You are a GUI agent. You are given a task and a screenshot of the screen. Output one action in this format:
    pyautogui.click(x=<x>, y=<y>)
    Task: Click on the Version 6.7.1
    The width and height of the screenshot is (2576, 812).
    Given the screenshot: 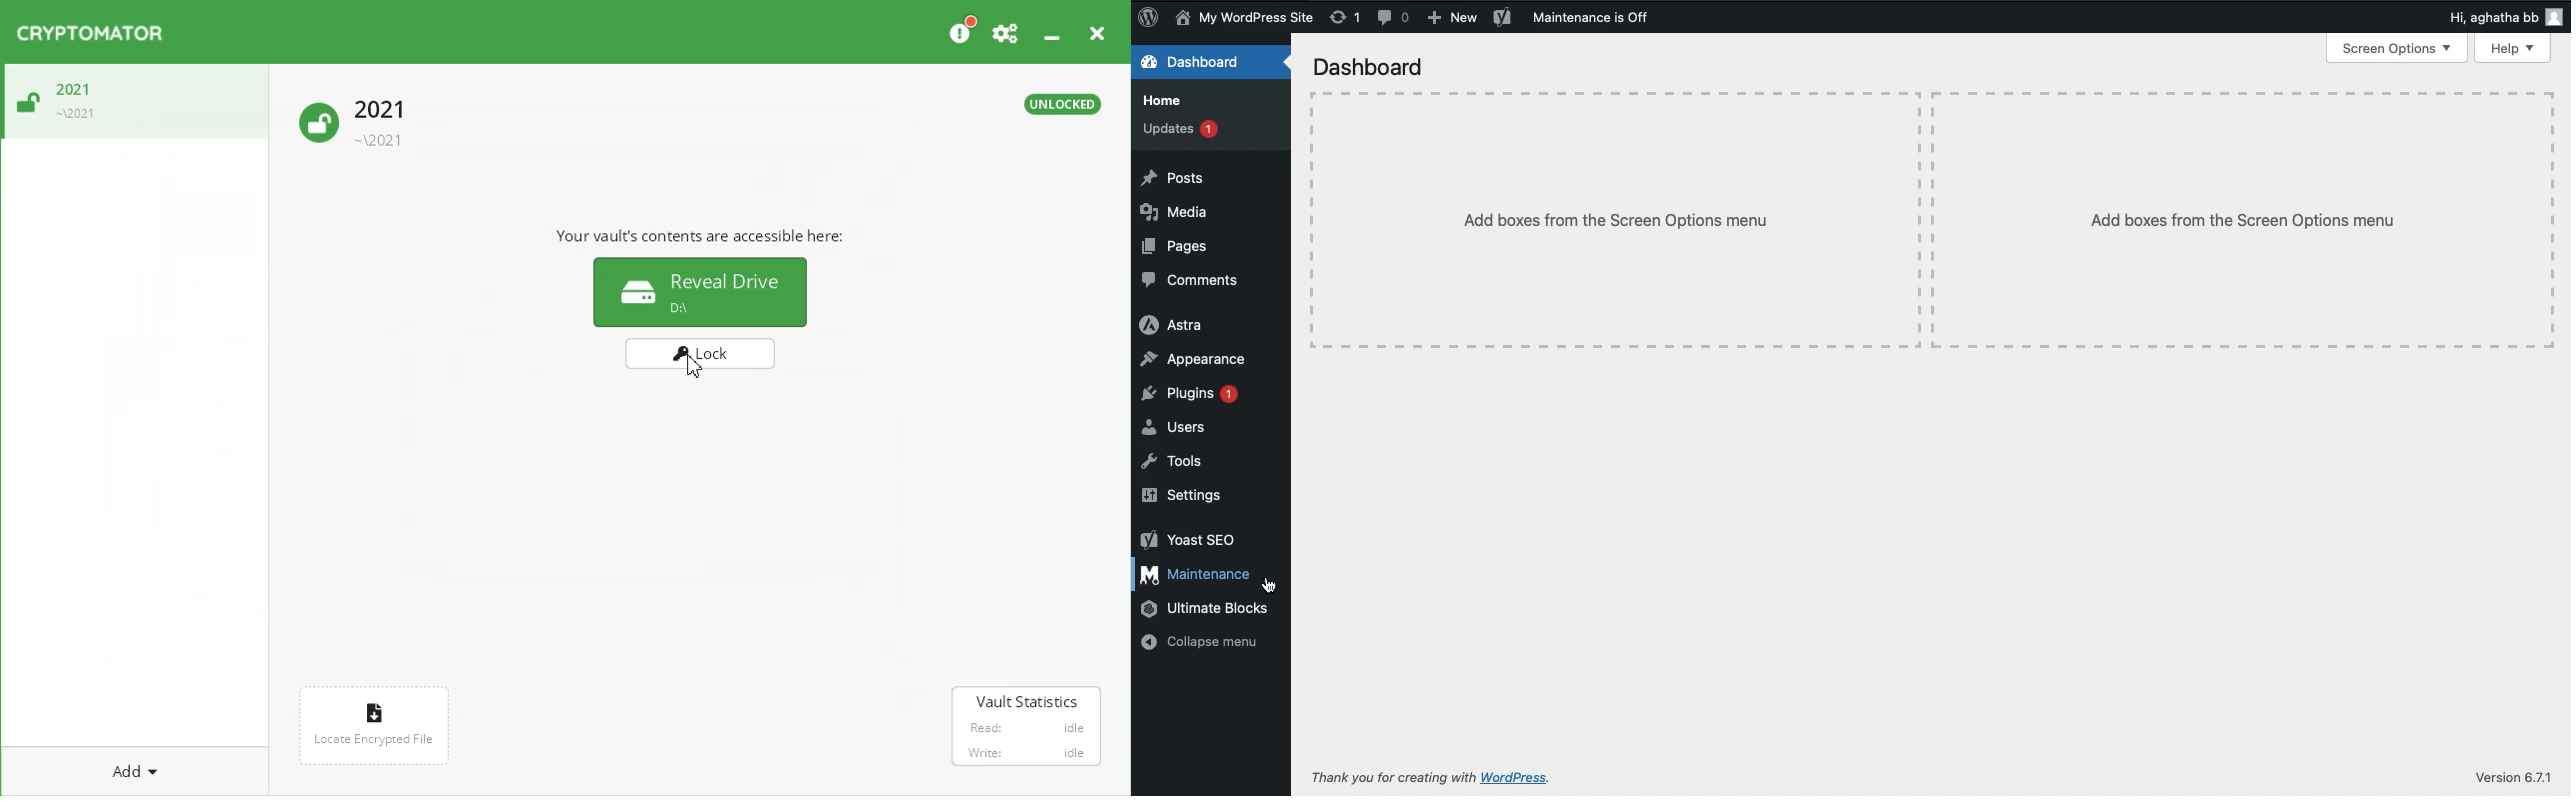 What is the action you would take?
    pyautogui.click(x=2514, y=779)
    